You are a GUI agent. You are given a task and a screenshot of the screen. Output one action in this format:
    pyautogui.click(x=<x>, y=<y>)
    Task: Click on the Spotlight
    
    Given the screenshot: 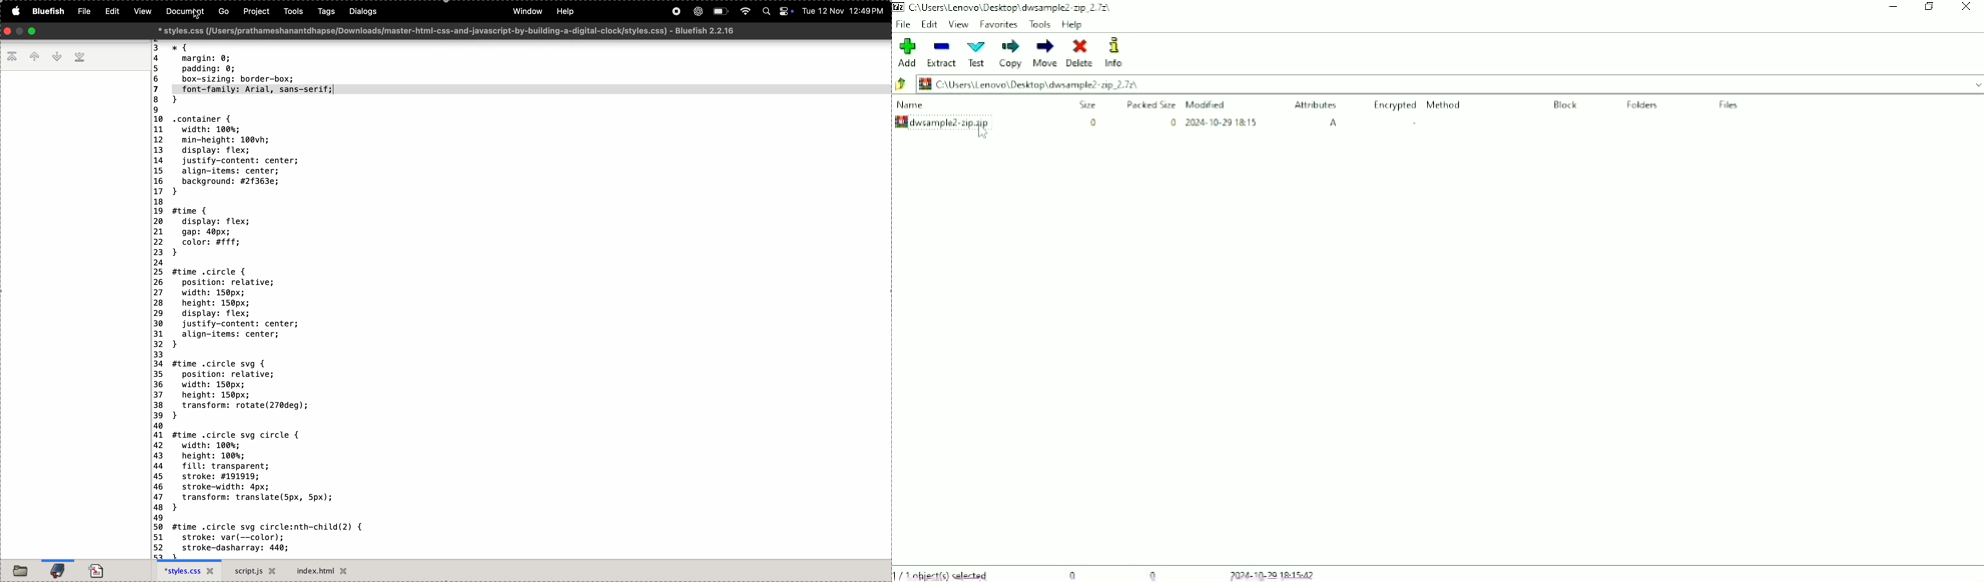 What is the action you would take?
    pyautogui.click(x=766, y=12)
    